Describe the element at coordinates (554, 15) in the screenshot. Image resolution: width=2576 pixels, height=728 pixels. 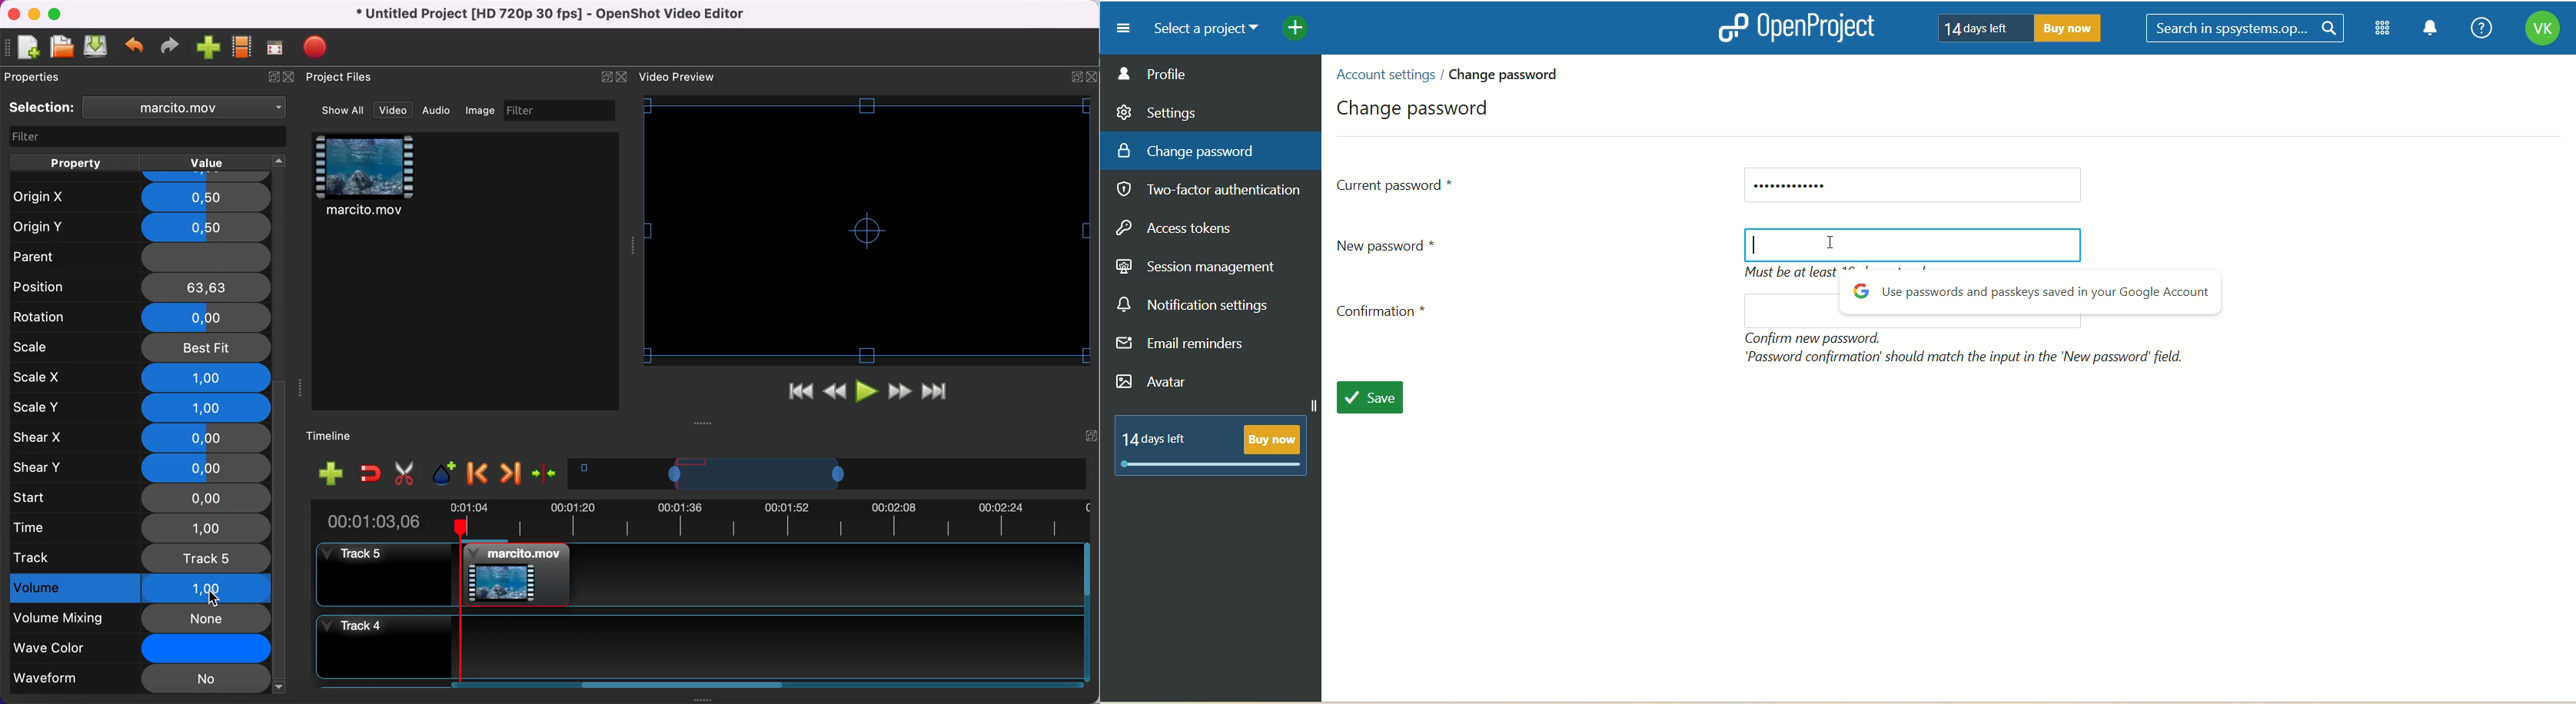
I see `title` at that location.